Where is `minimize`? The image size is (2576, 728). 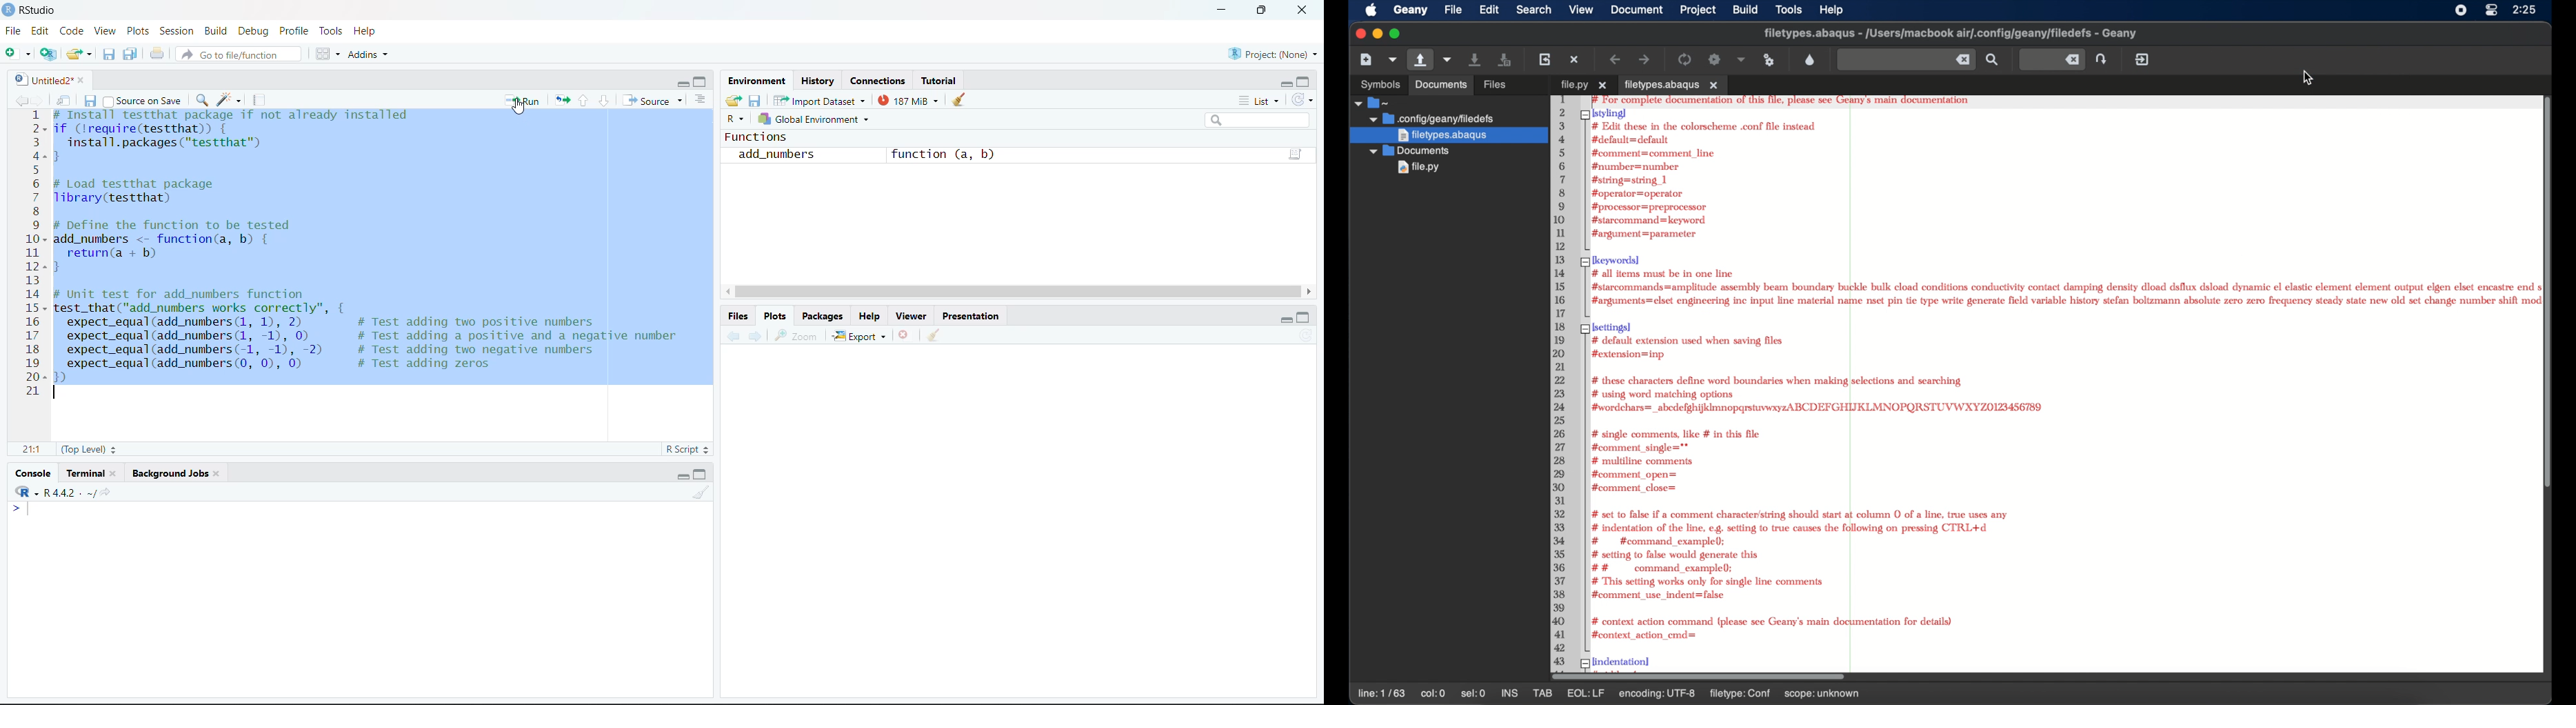
minimize is located at coordinates (683, 81).